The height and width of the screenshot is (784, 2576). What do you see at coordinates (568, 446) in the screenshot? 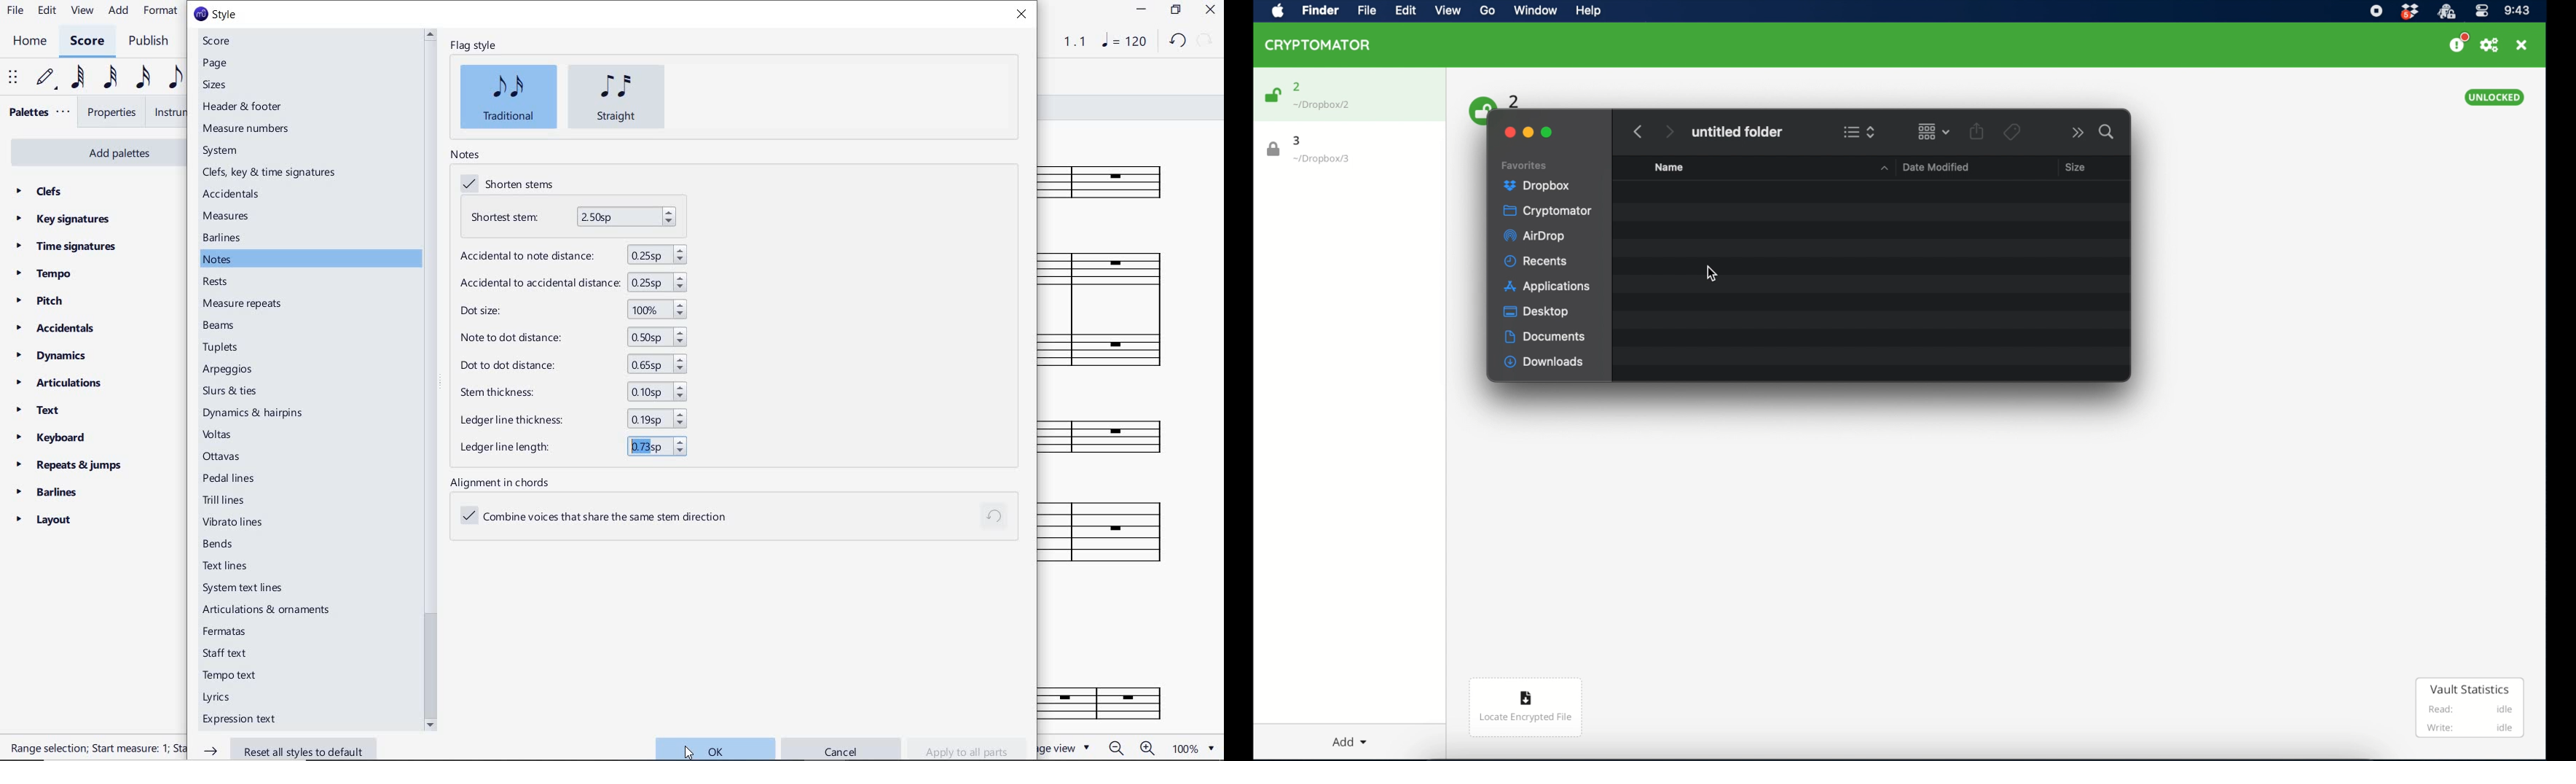
I see `ledger line length increased` at bounding box center [568, 446].